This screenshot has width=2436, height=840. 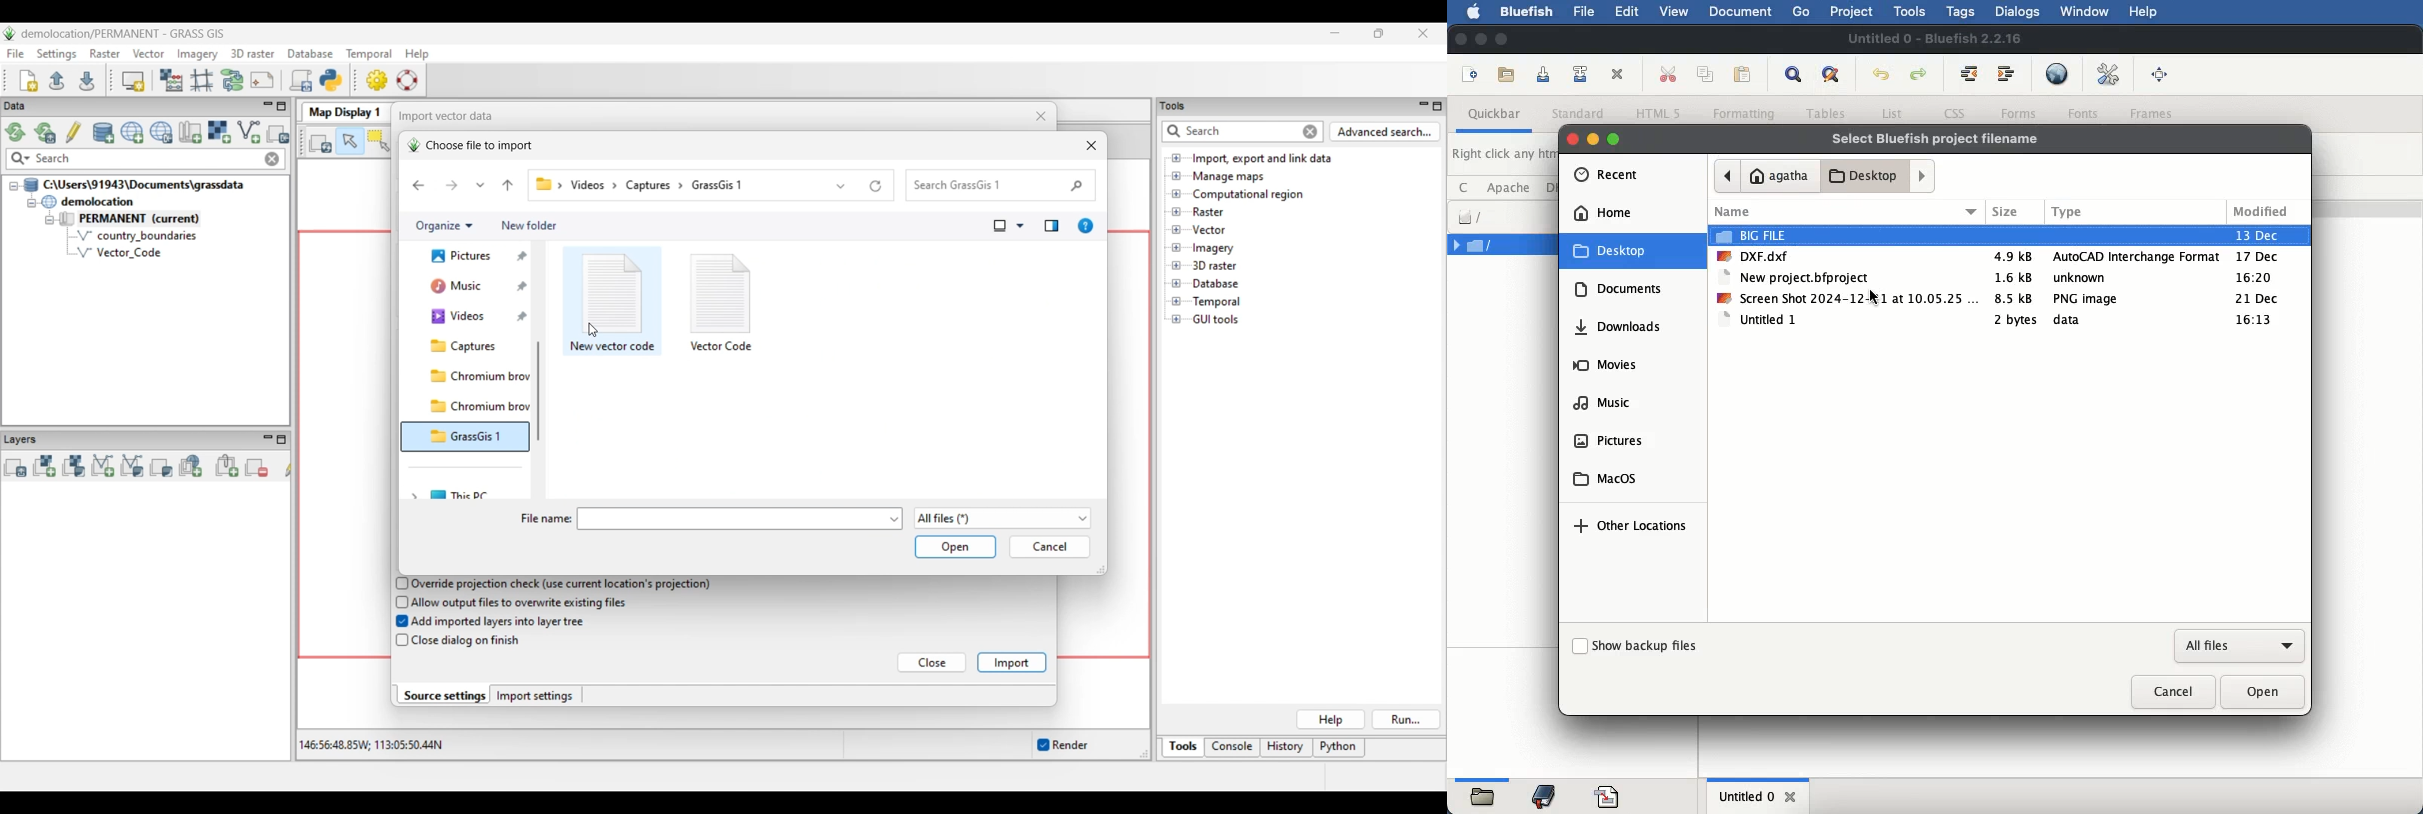 What do you see at coordinates (2262, 212) in the screenshot?
I see `modified` at bounding box center [2262, 212].